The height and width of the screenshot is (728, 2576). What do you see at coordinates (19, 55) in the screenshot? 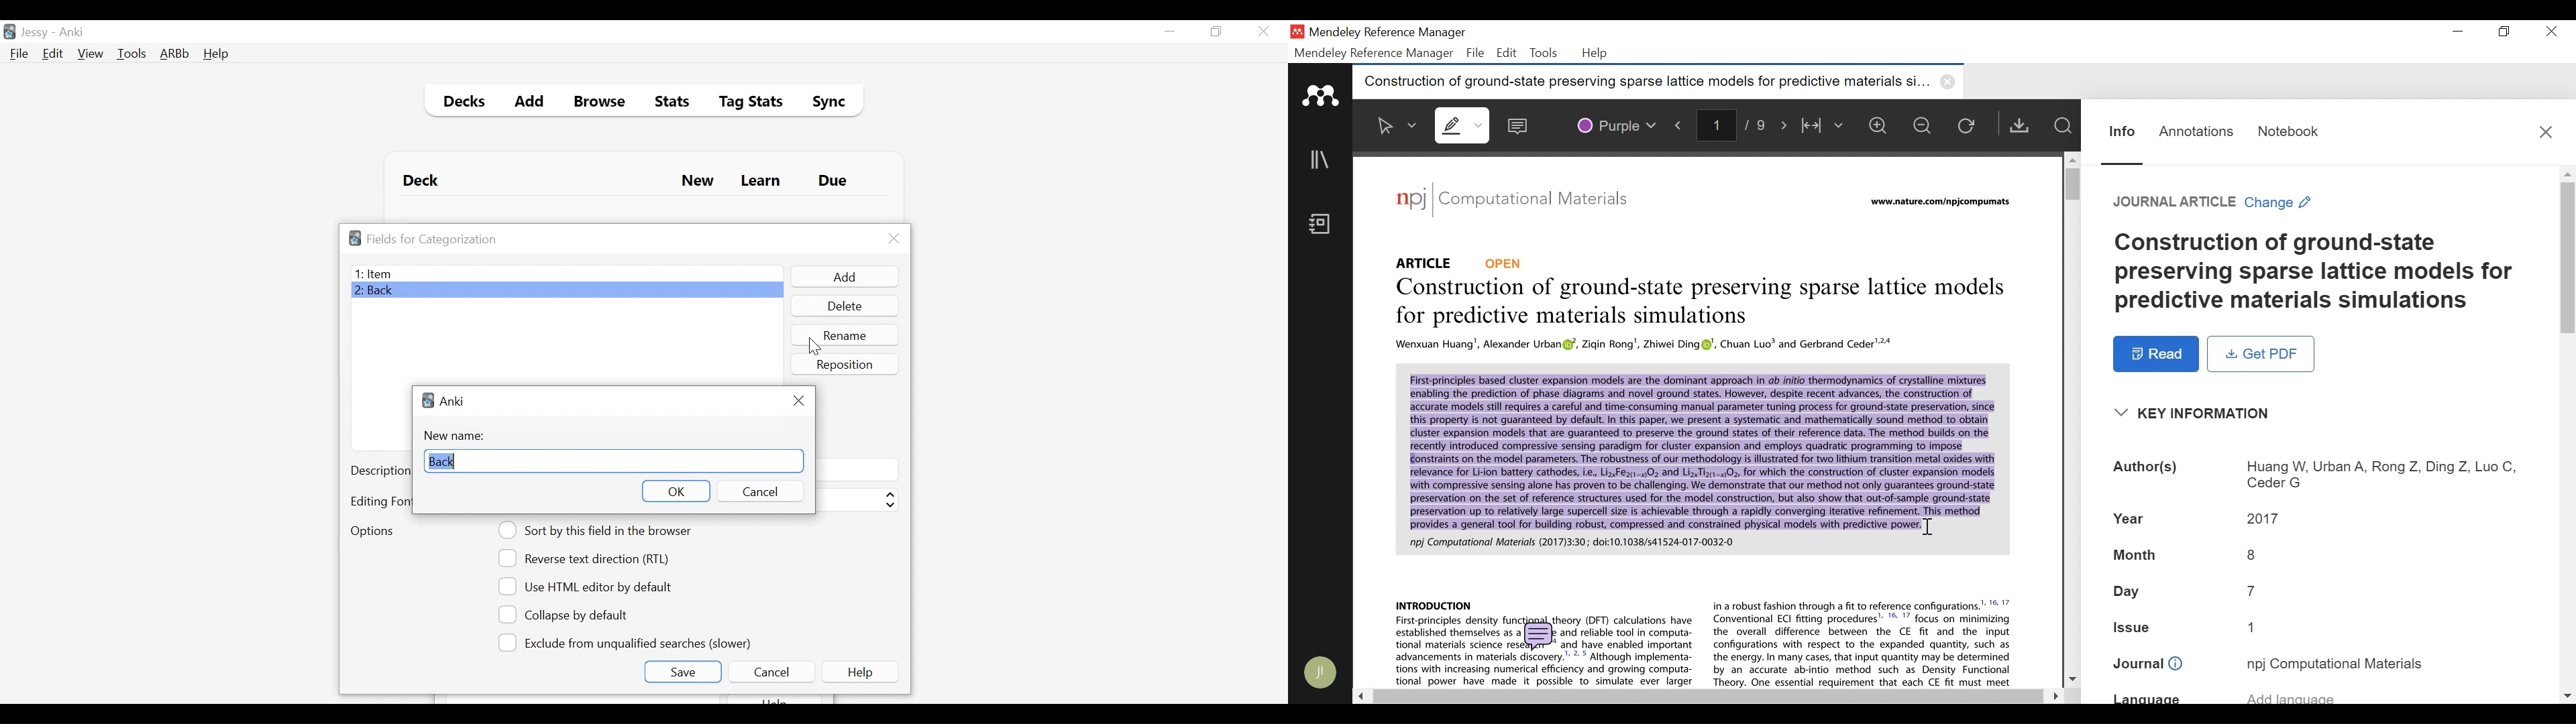
I see `File` at bounding box center [19, 55].